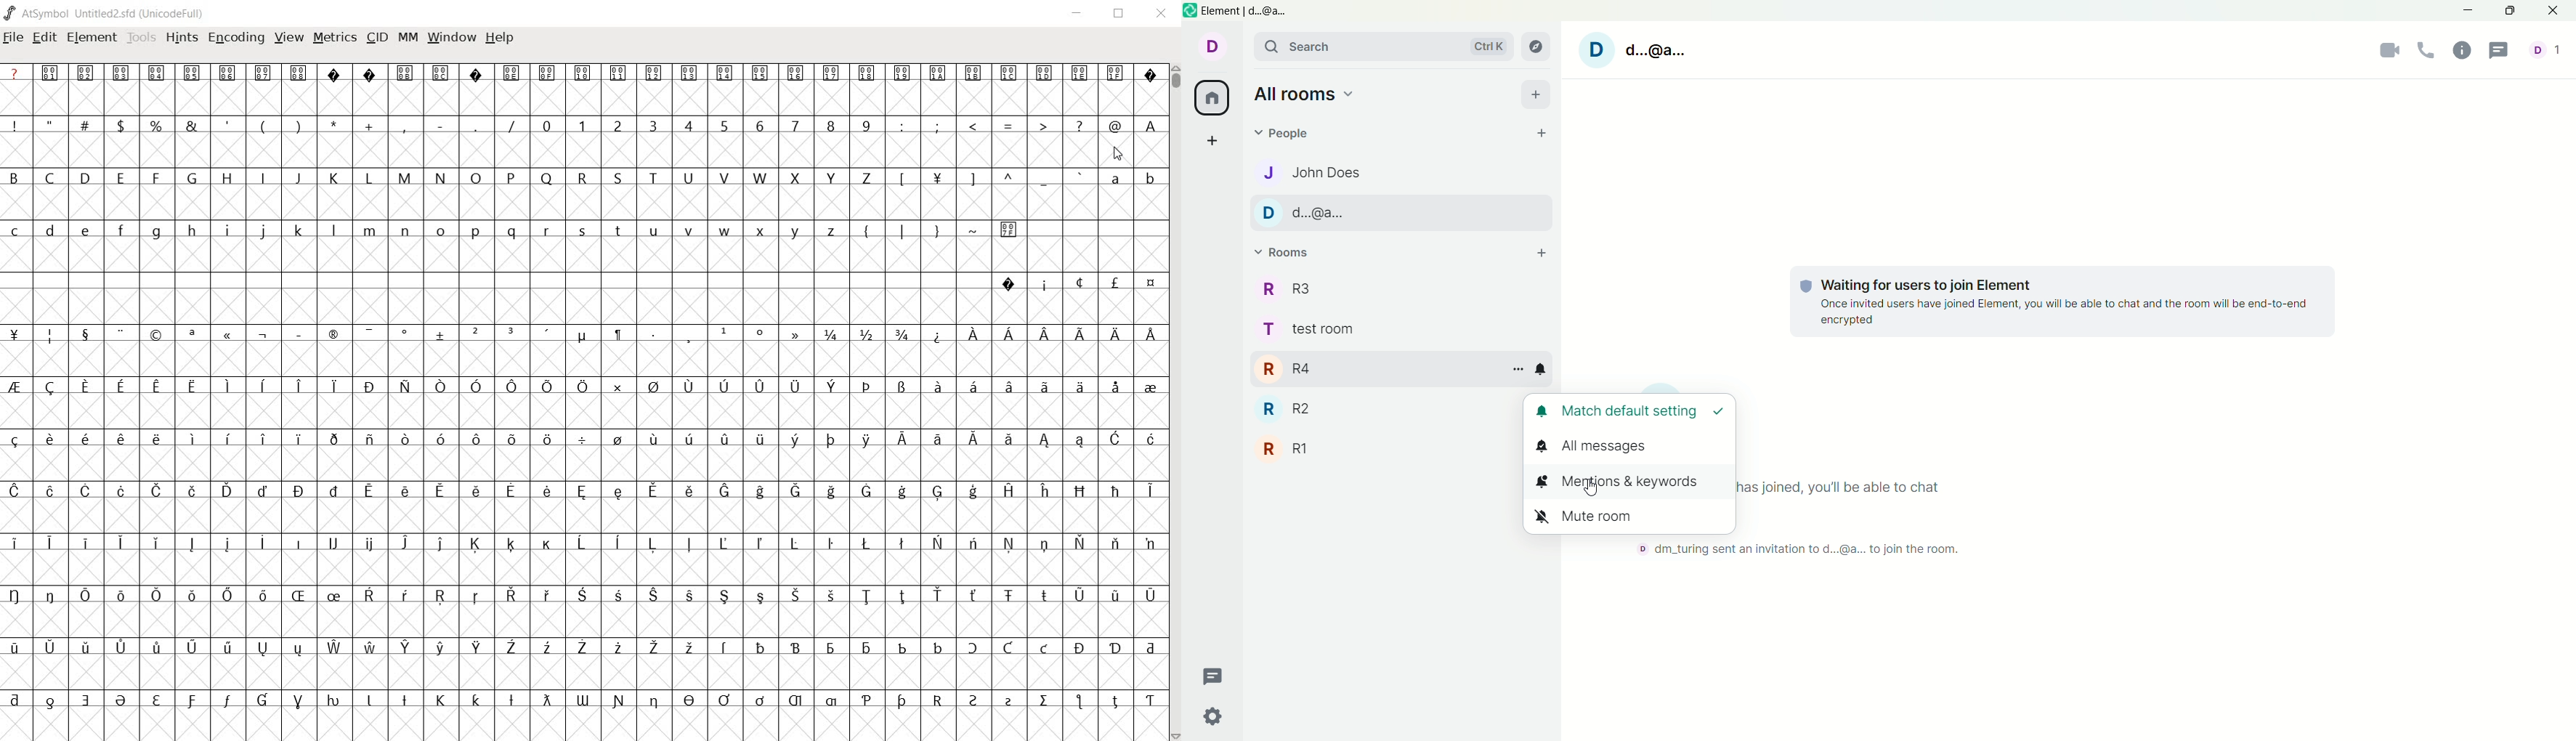 Image resolution: width=2576 pixels, height=756 pixels. What do you see at coordinates (1163, 15) in the screenshot?
I see `CLOSE` at bounding box center [1163, 15].